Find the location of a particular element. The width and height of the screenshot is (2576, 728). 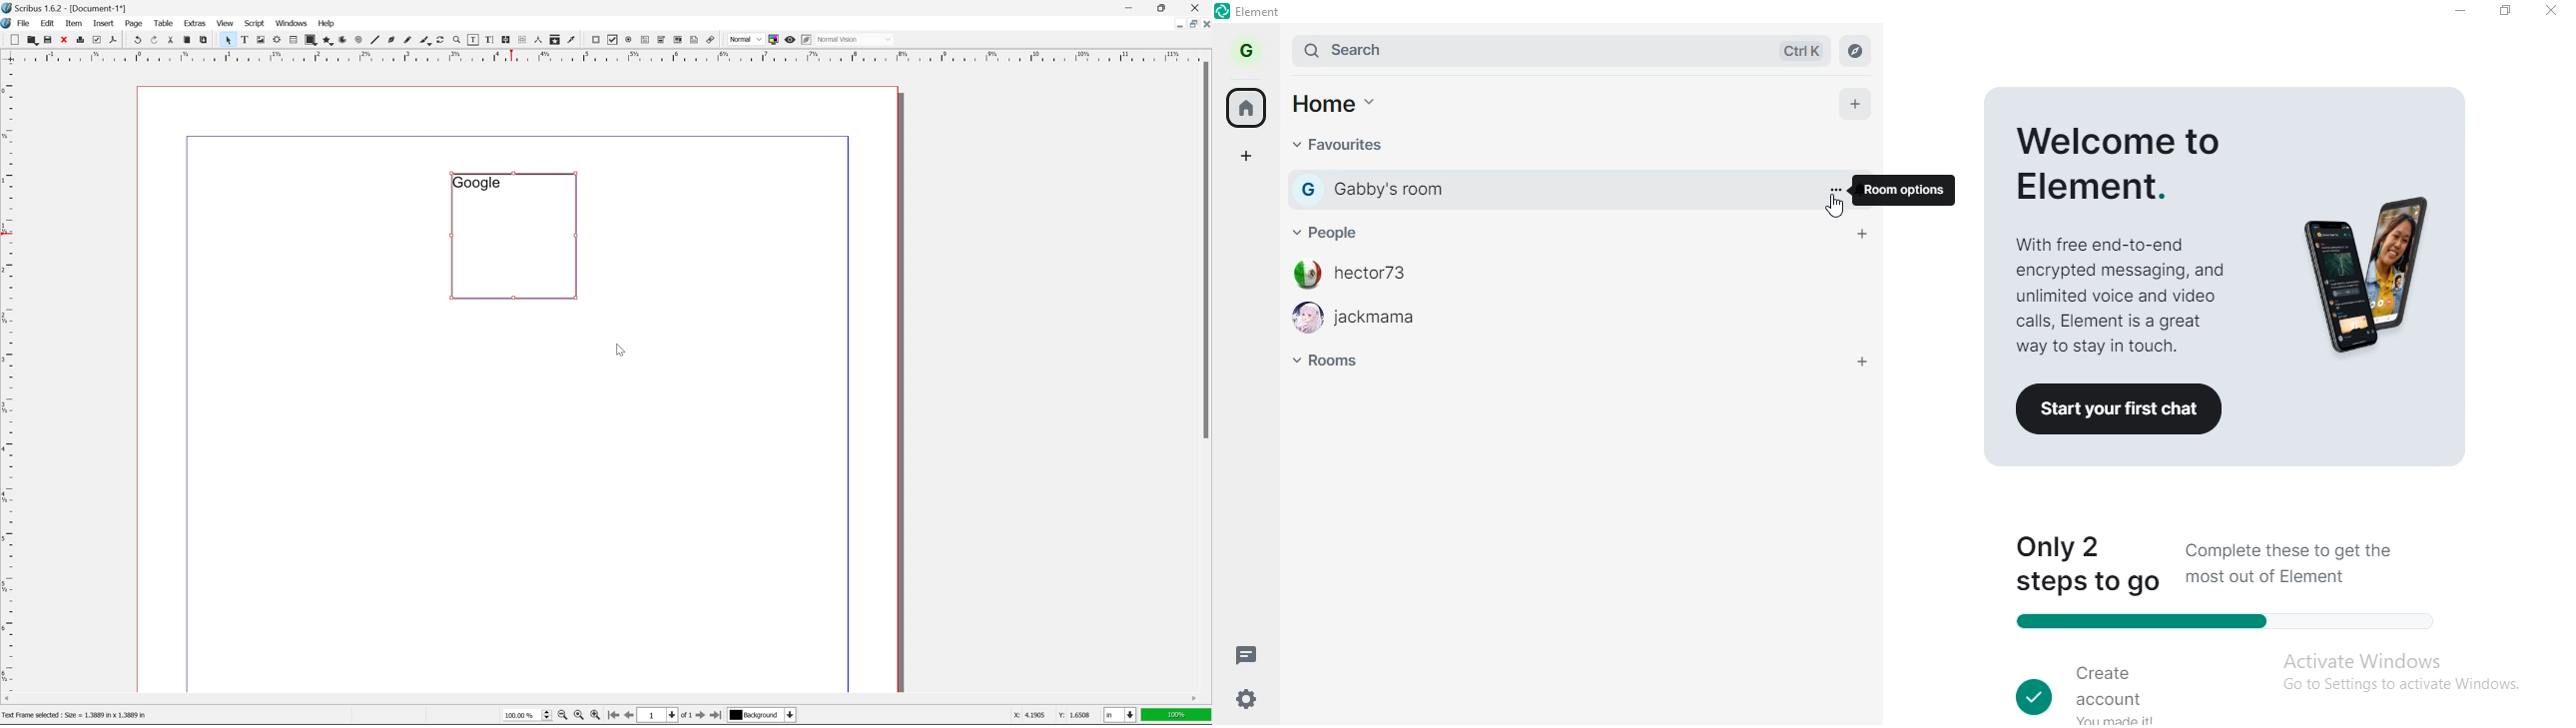

room options is located at coordinates (1902, 191).